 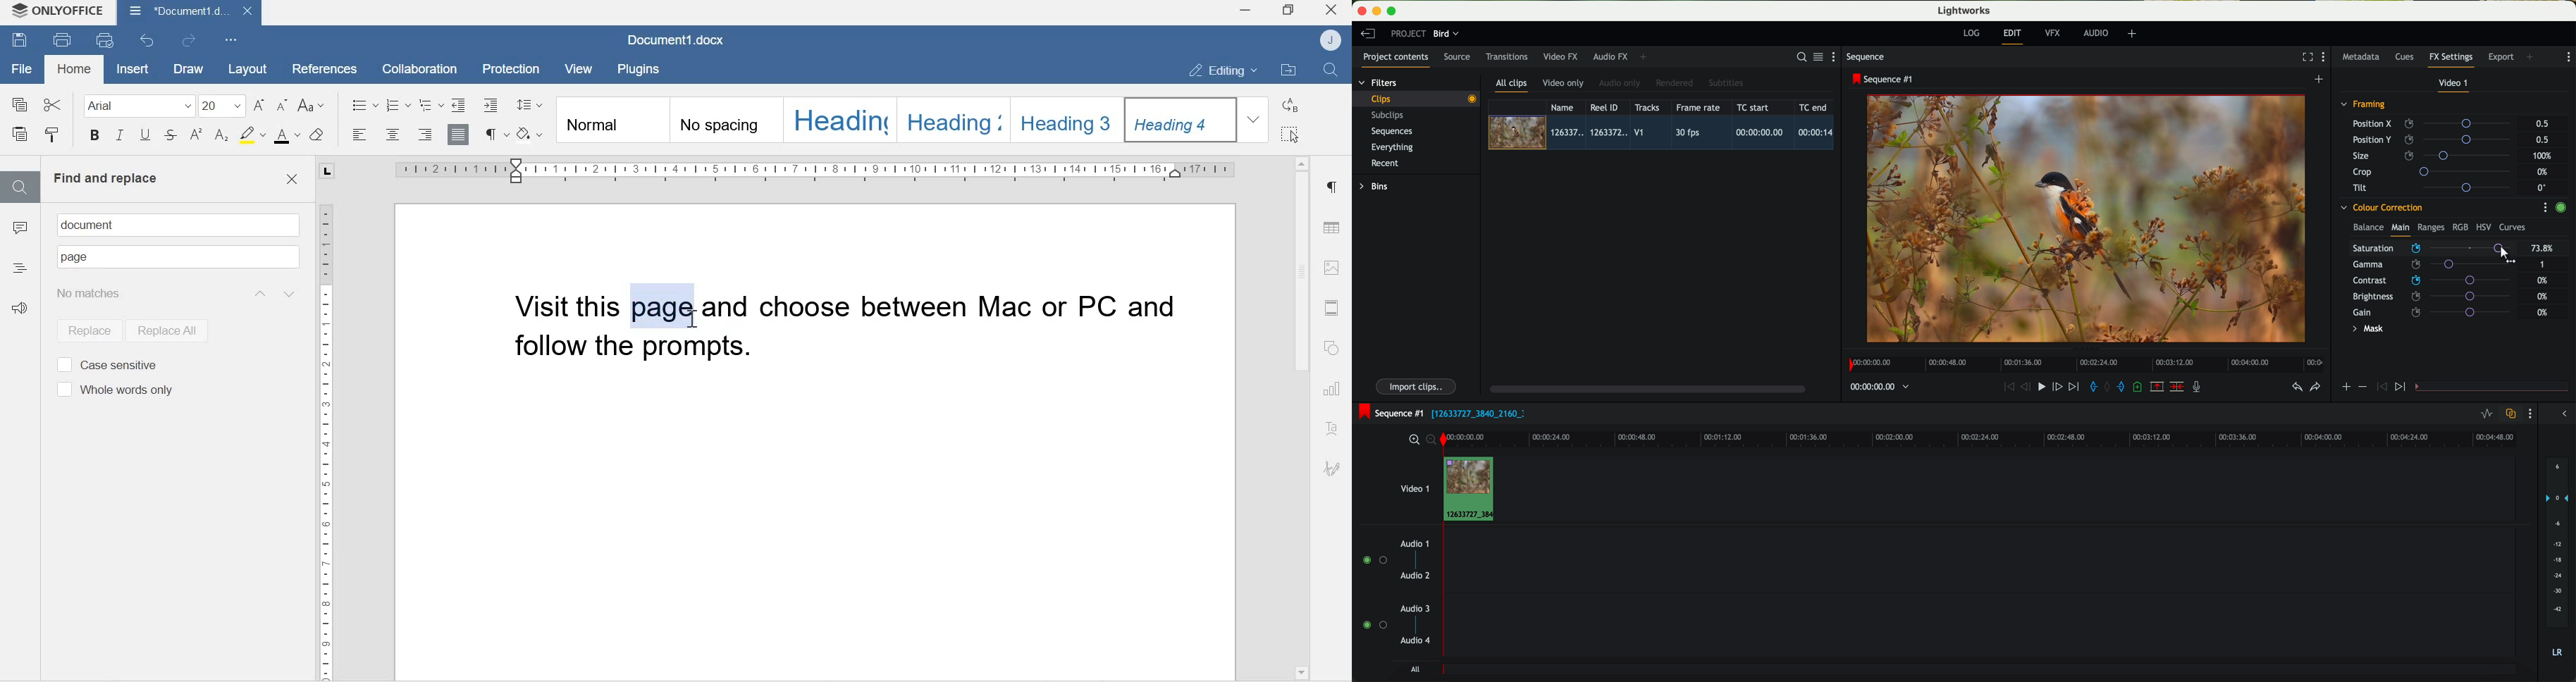 What do you see at coordinates (93, 225) in the screenshot?
I see `document` at bounding box center [93, 225].